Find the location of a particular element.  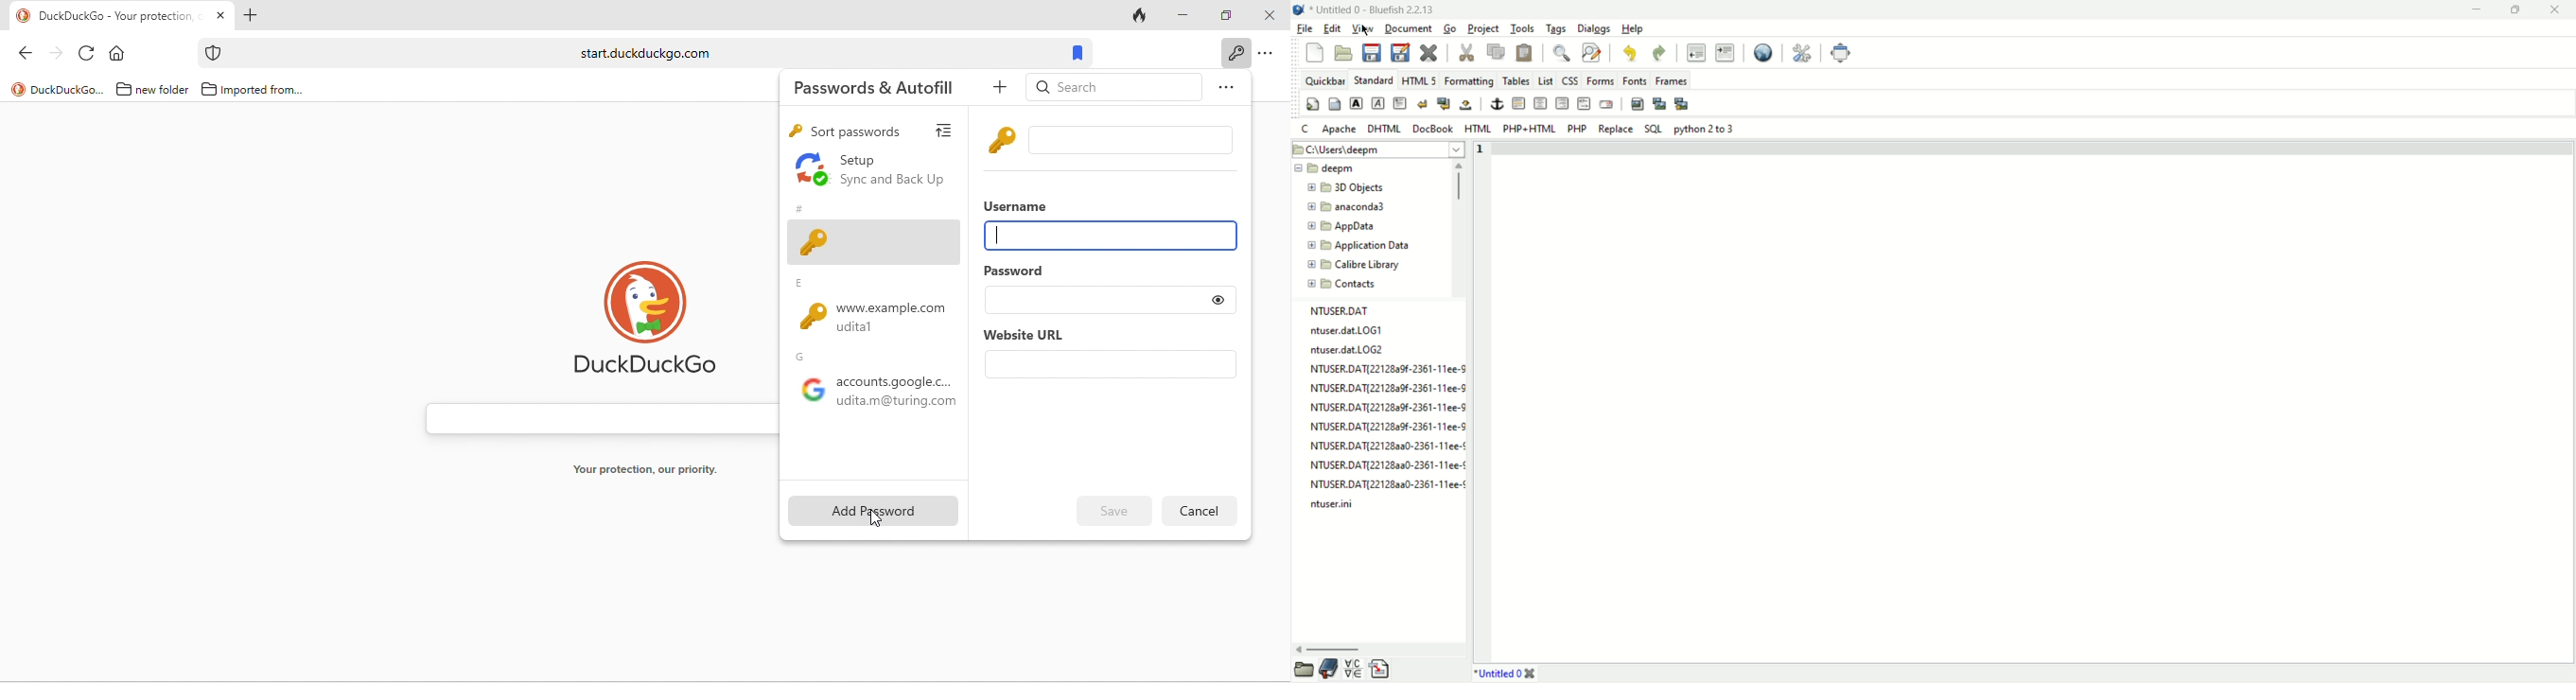

ntuser.dat.LOG2 is located at coordinates (1351, 350).